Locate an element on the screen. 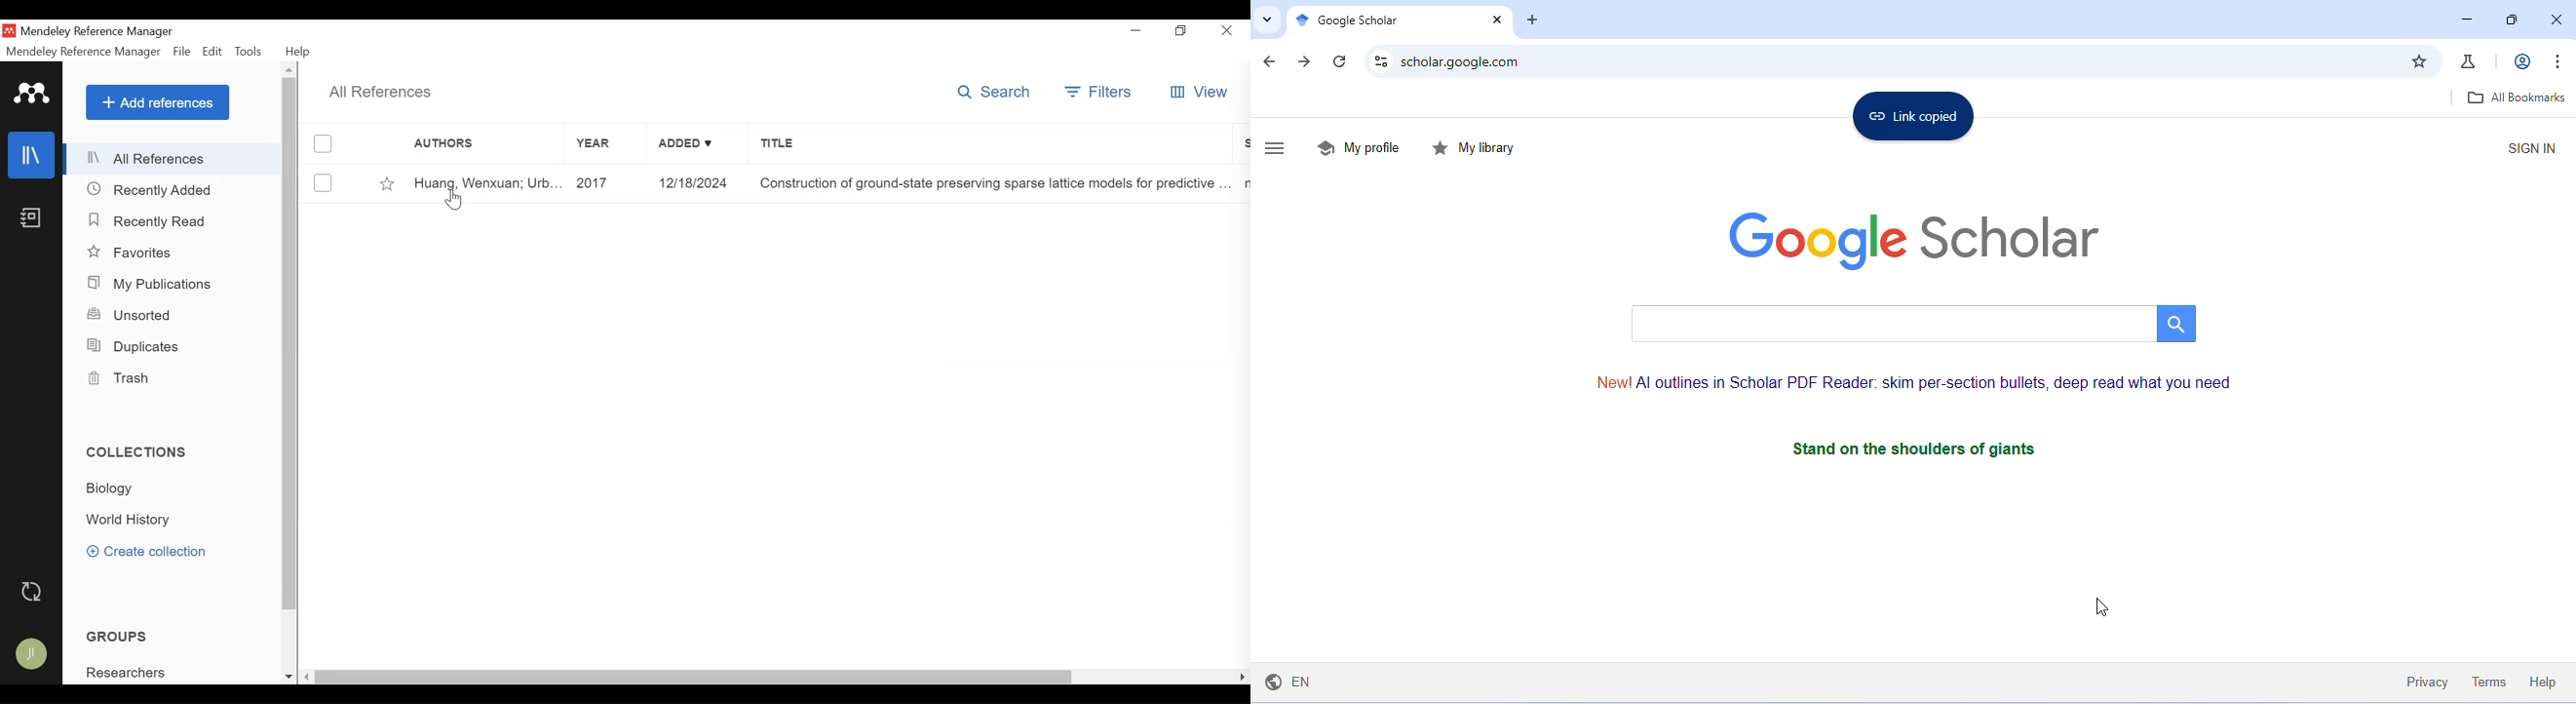 The image size is (2576, 728). terms is located at coordinates (2490, 681).